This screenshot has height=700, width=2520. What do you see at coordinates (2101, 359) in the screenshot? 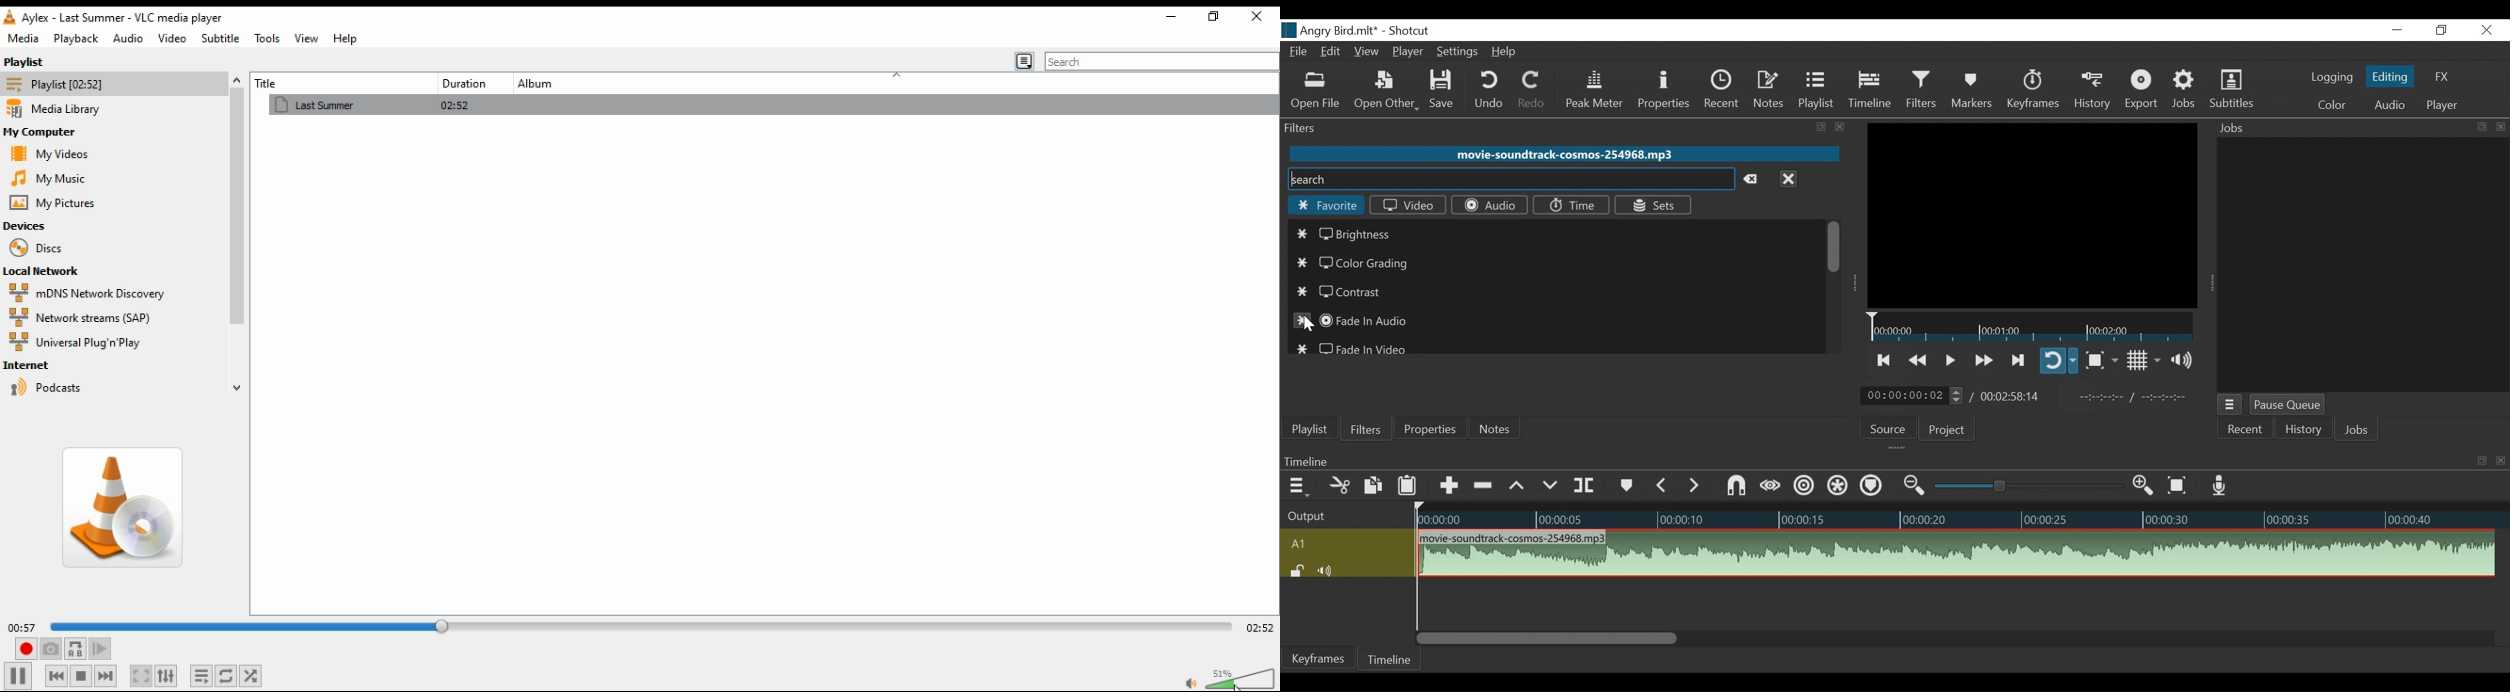
I see `Toggle Zoom` at bounding box center [2101, 359].